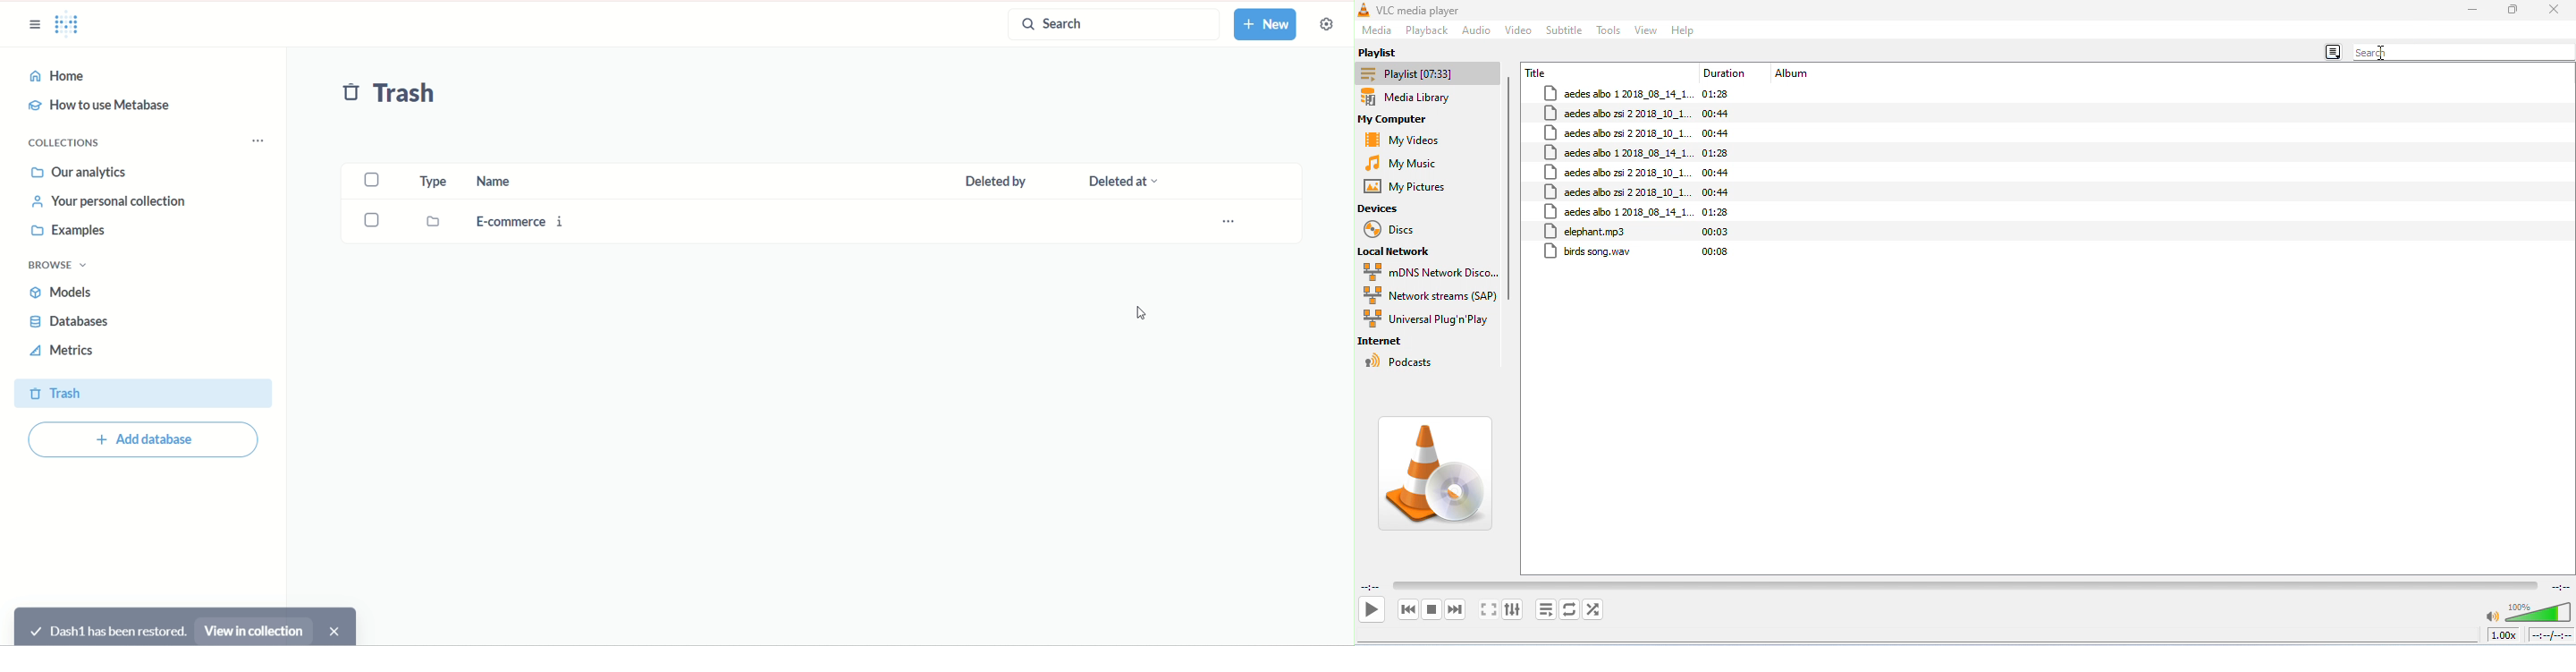  Describe the element at coordinates (1538, 72) in the screenshot. I see `title` at that location.